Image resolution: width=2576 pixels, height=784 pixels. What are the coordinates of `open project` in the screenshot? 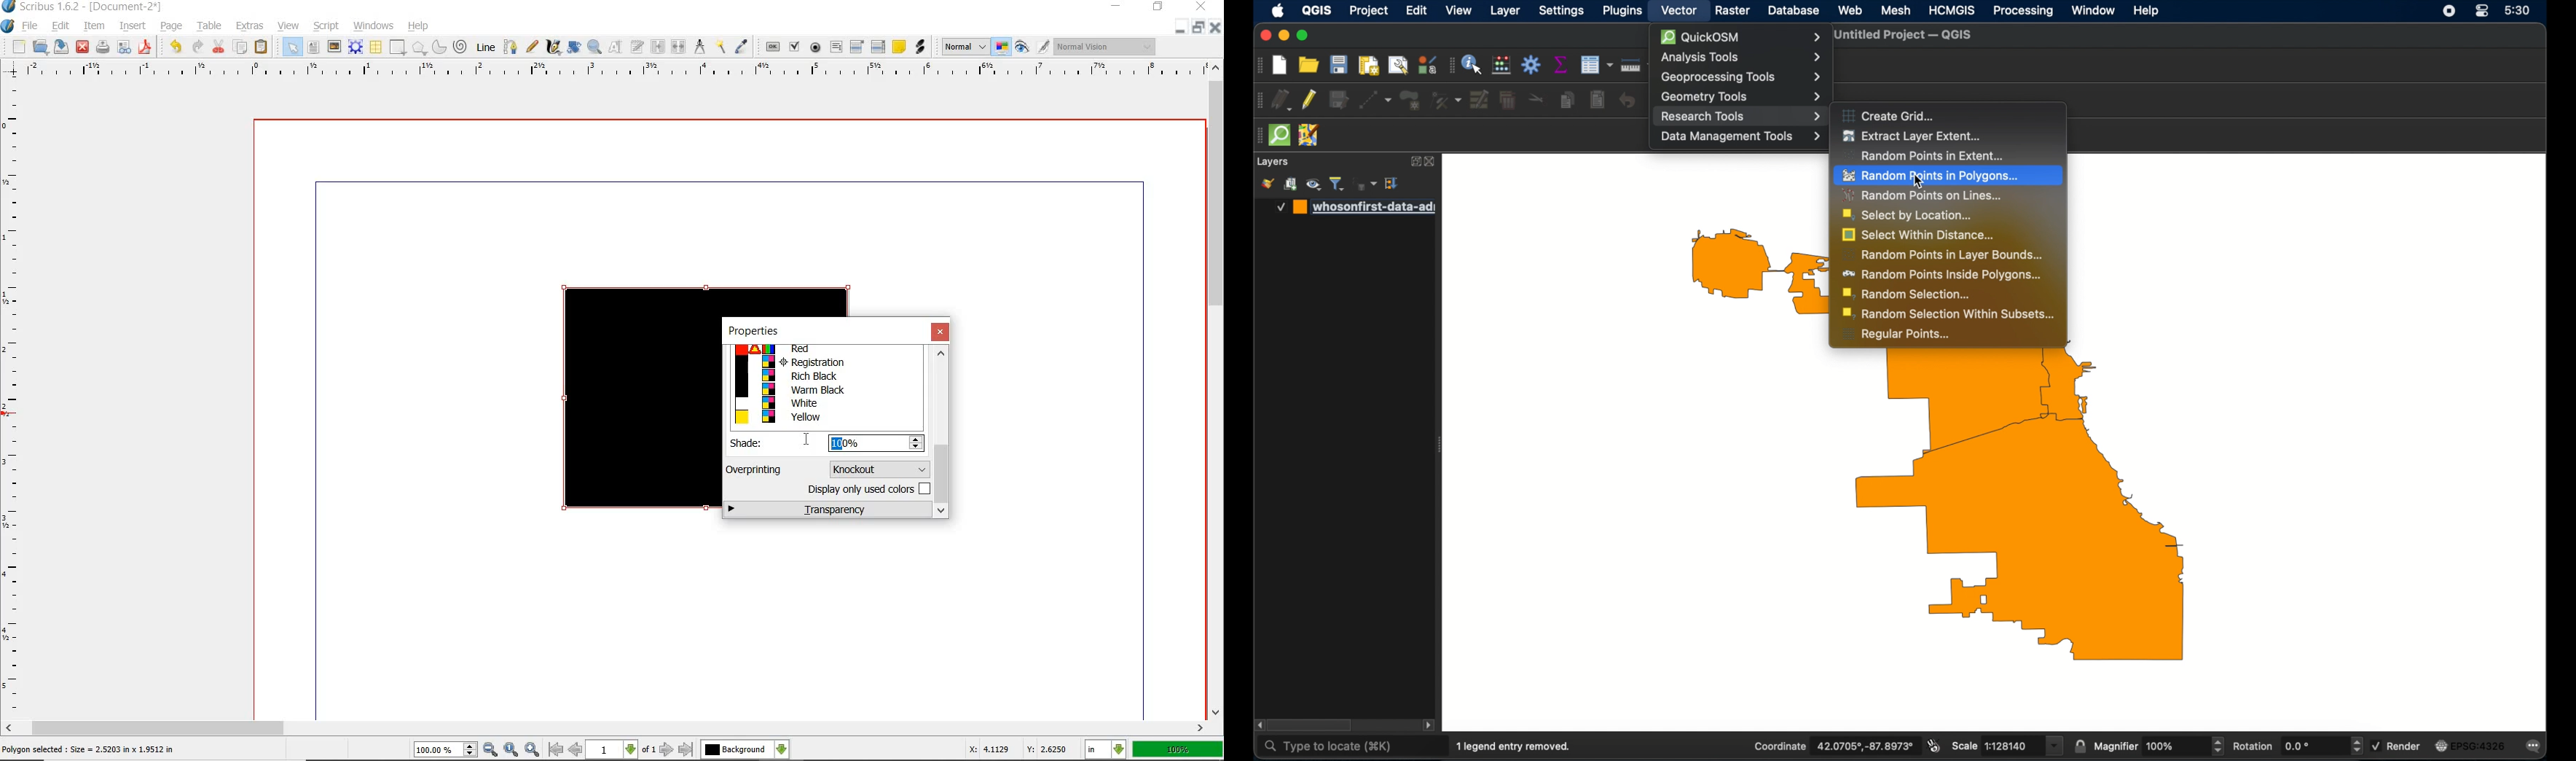 It's located at (1309, 64).